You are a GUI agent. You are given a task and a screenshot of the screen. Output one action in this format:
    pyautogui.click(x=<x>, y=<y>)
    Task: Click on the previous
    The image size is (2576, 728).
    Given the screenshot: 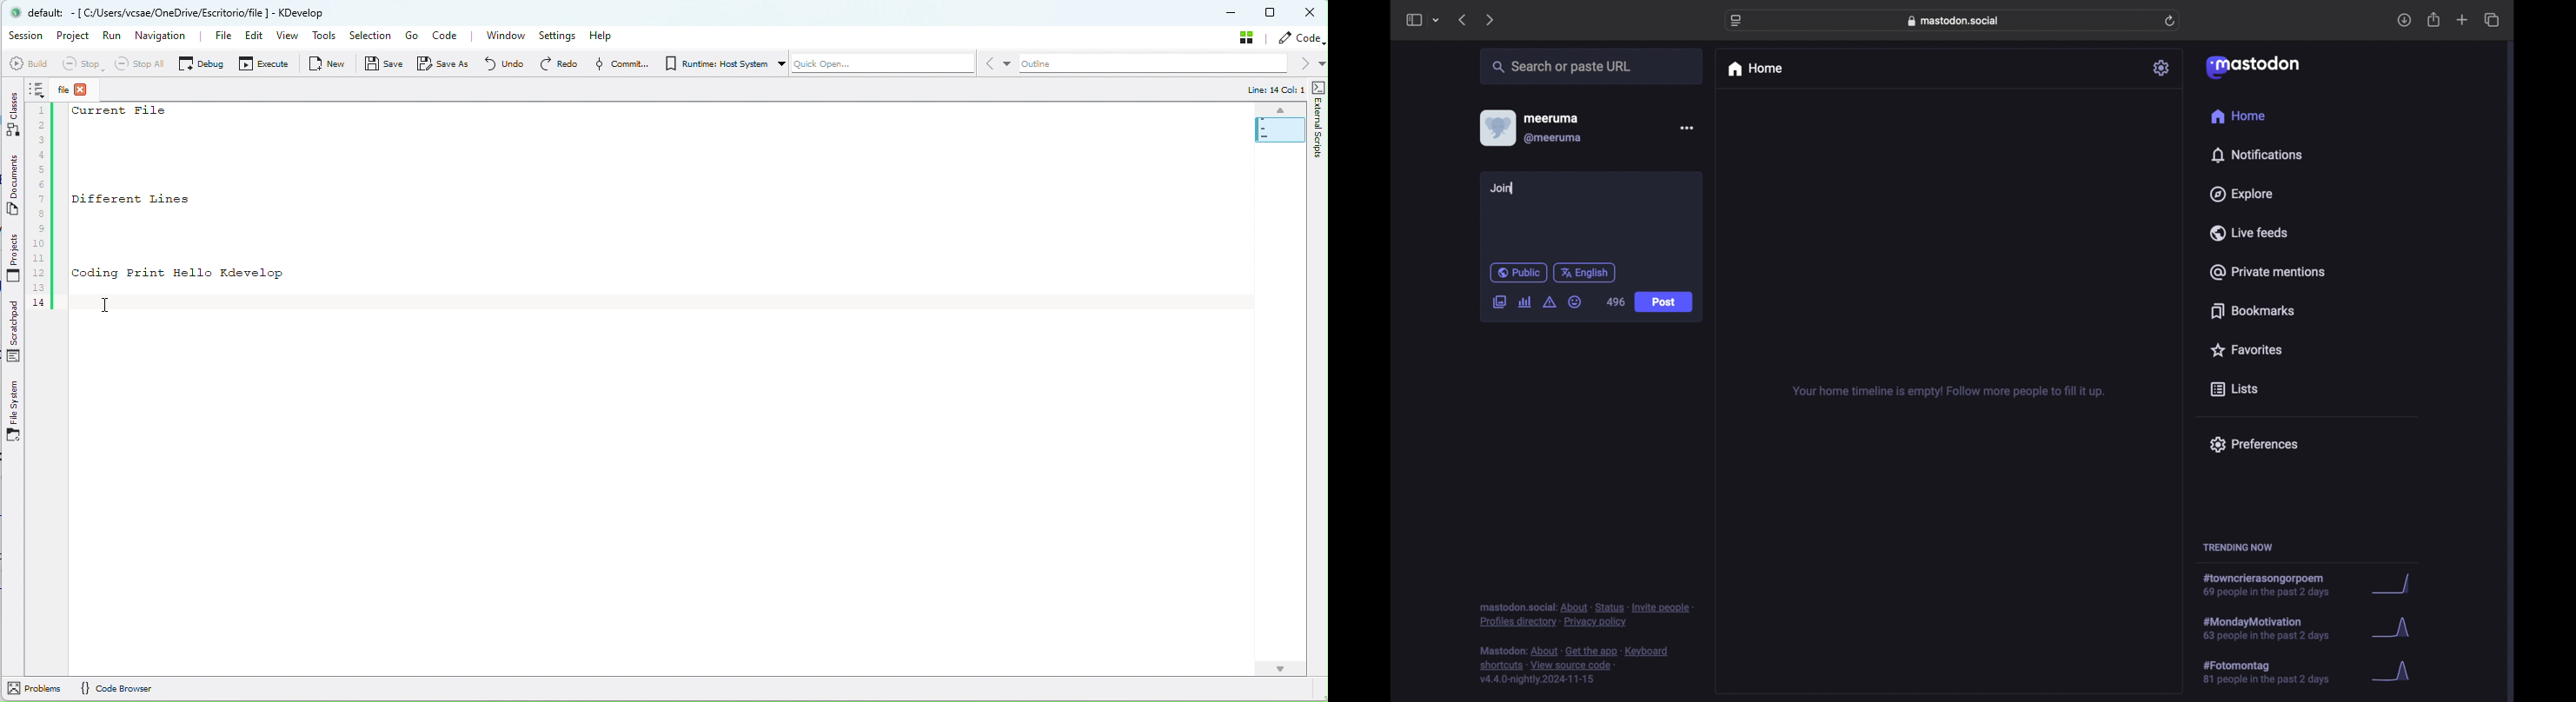 What is the action you would take?
    pyautogui.click(x=1462, y=20)
    